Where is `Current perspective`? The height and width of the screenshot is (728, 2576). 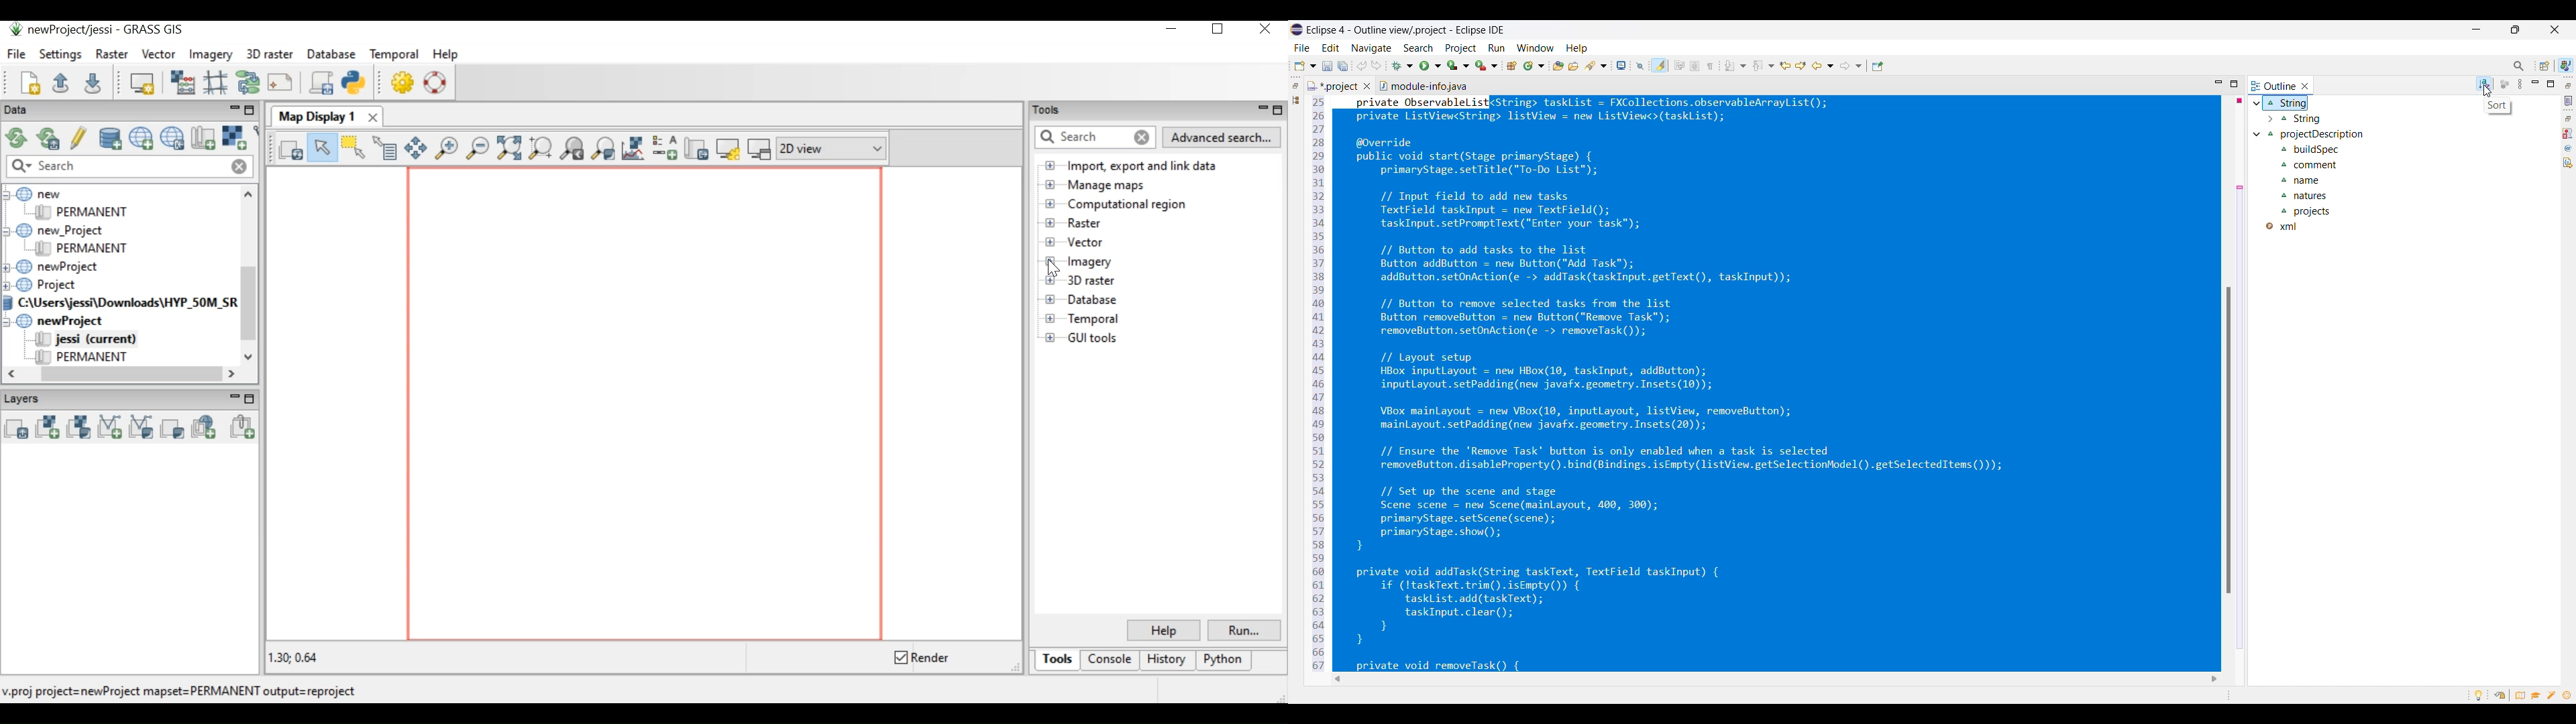 Current perspective is located at coordinates (2566, 65).